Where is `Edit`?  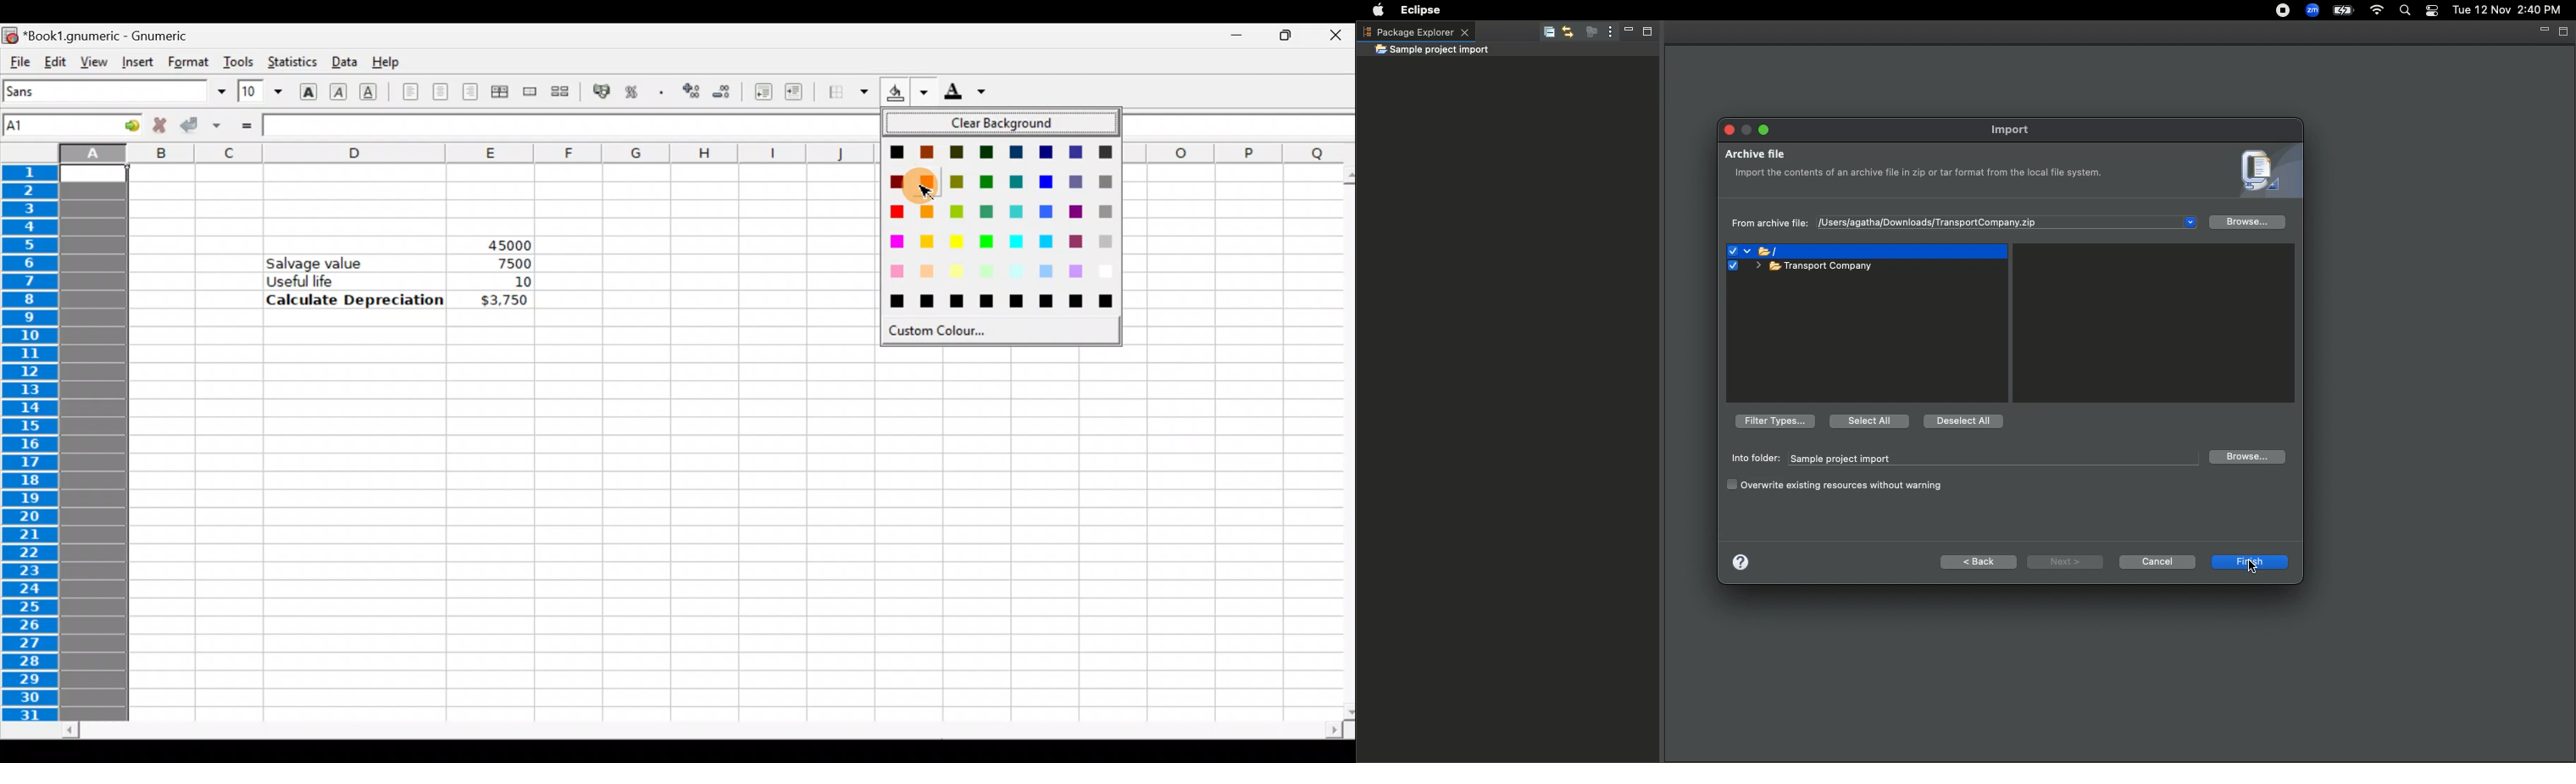 Edit is located at coordinates (55, 61).